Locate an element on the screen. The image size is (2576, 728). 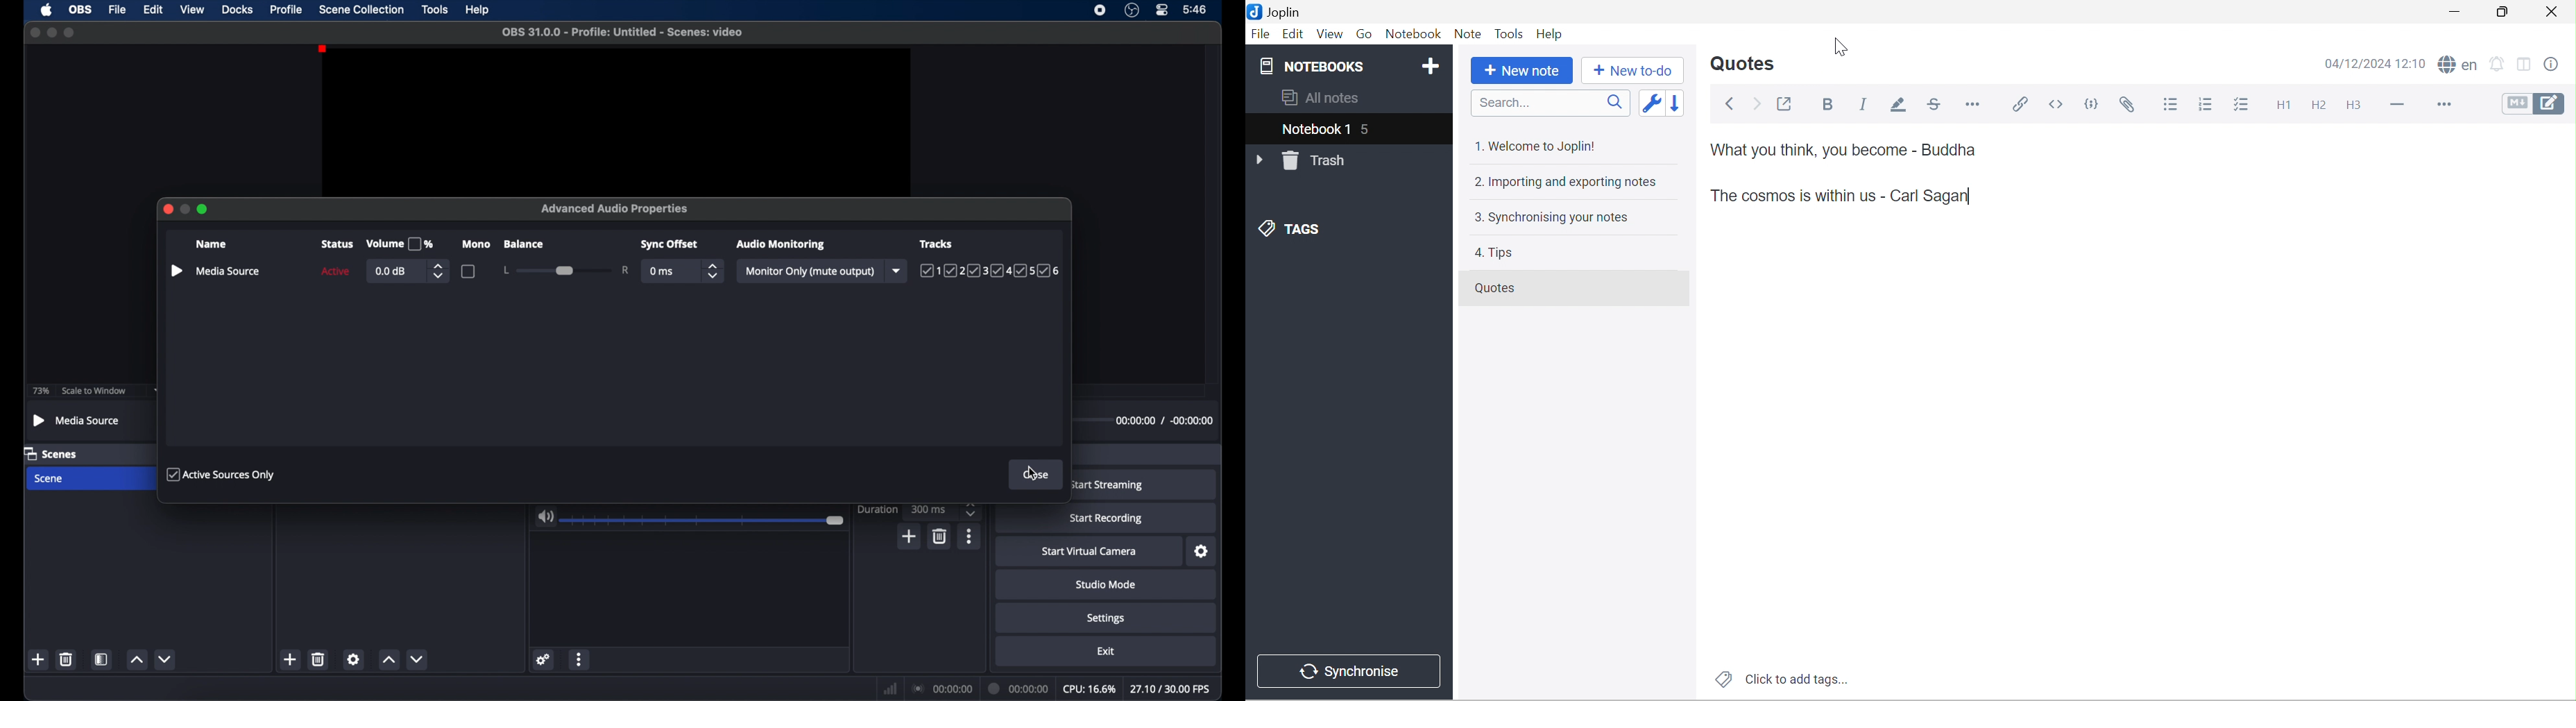
Reverse sort order is located at coordinates (1678, 101).